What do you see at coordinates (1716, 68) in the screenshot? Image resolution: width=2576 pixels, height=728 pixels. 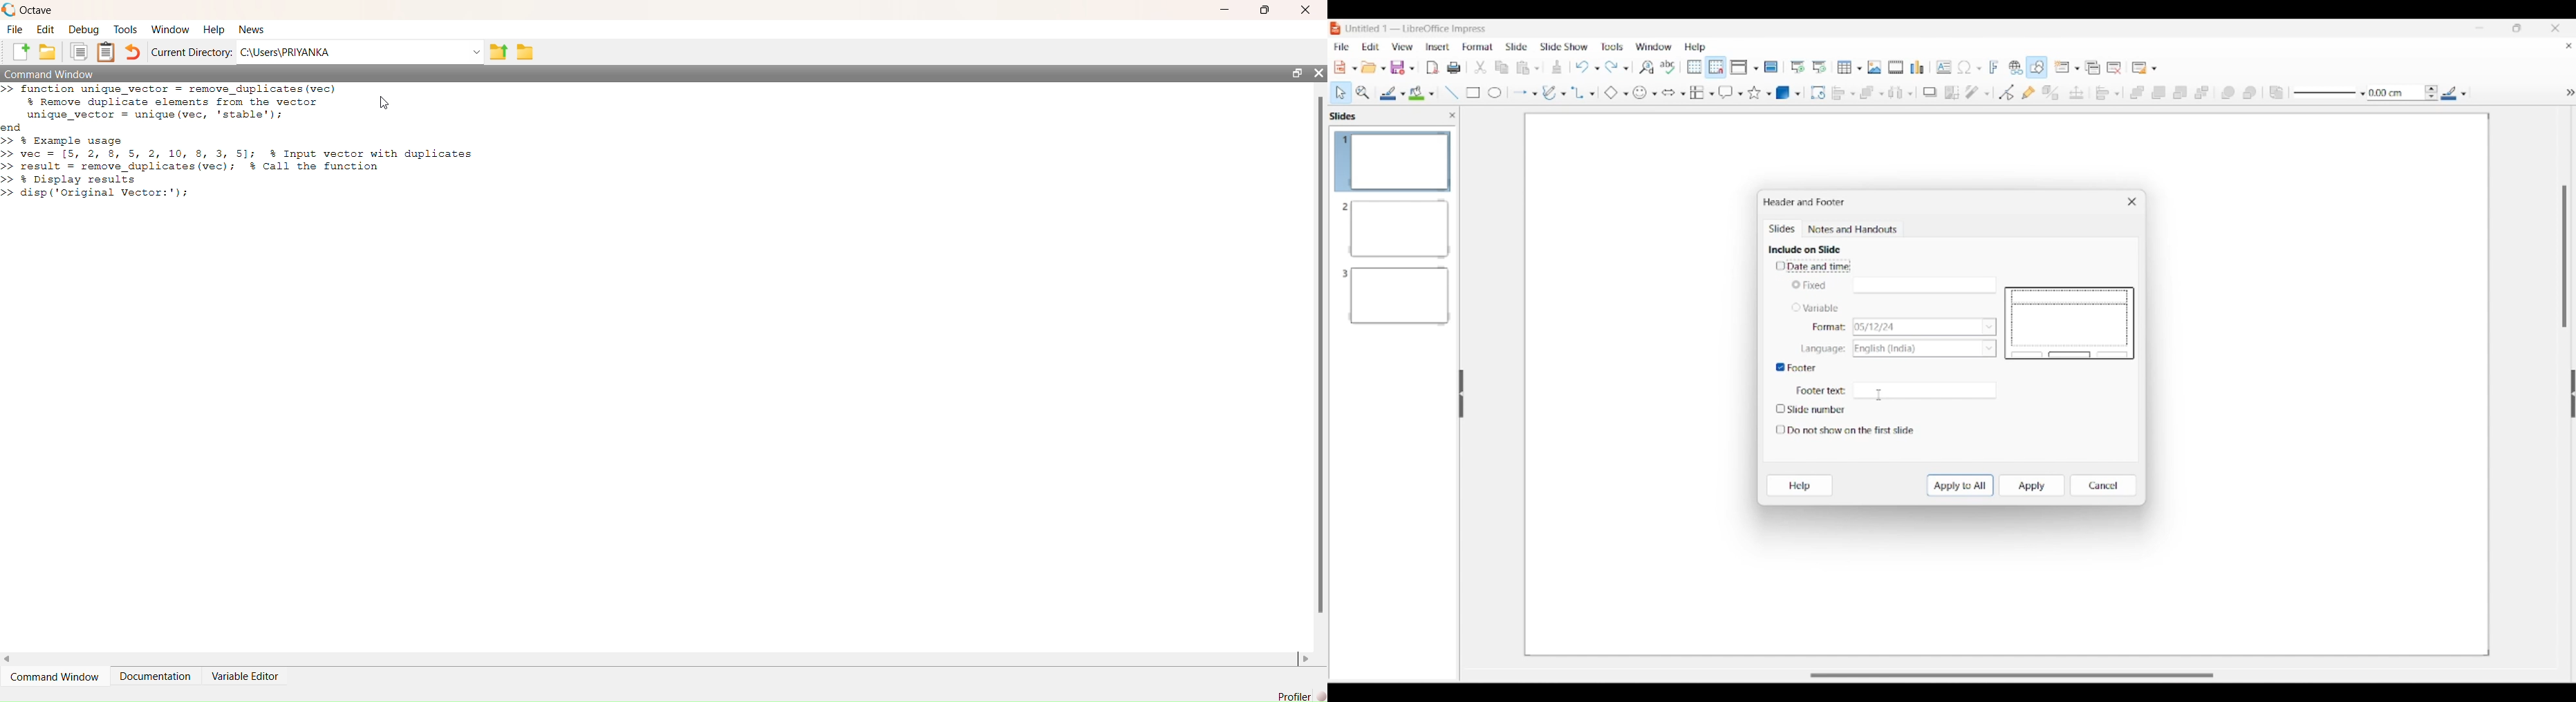 I see `Snap to grid highlighted` at bounding box center [1716, 68].